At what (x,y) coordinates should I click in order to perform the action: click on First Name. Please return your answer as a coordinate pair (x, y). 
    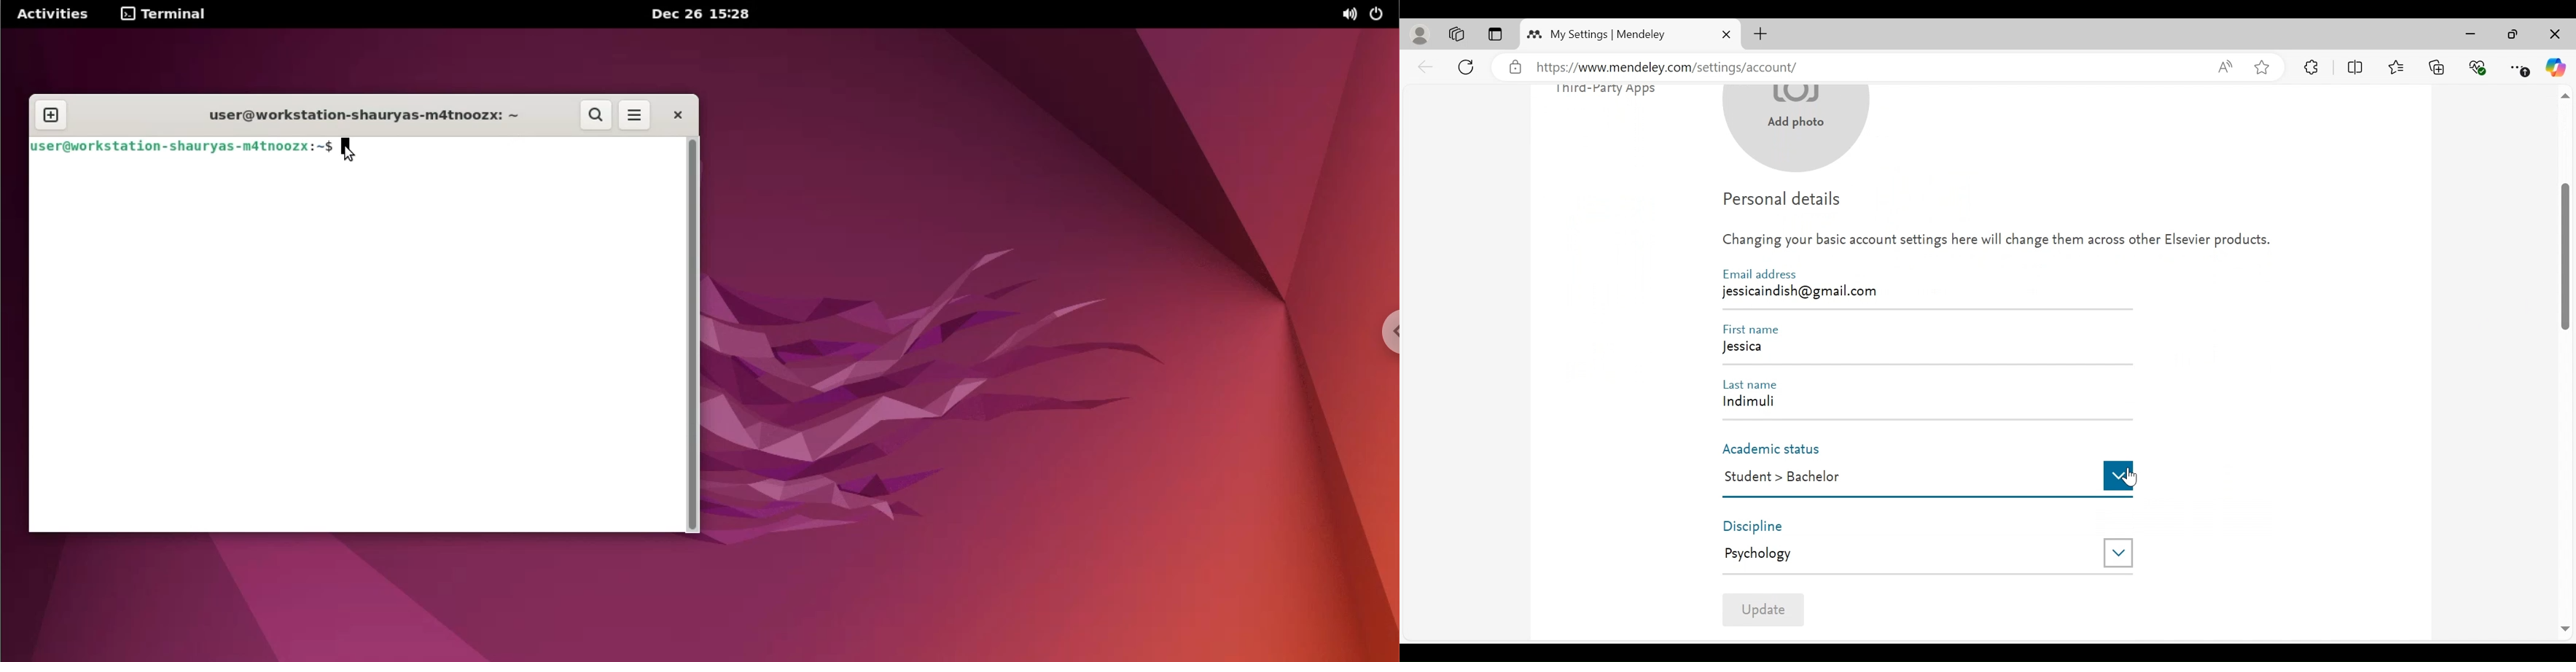
    Looking at the image, I should click on (1755, 329).